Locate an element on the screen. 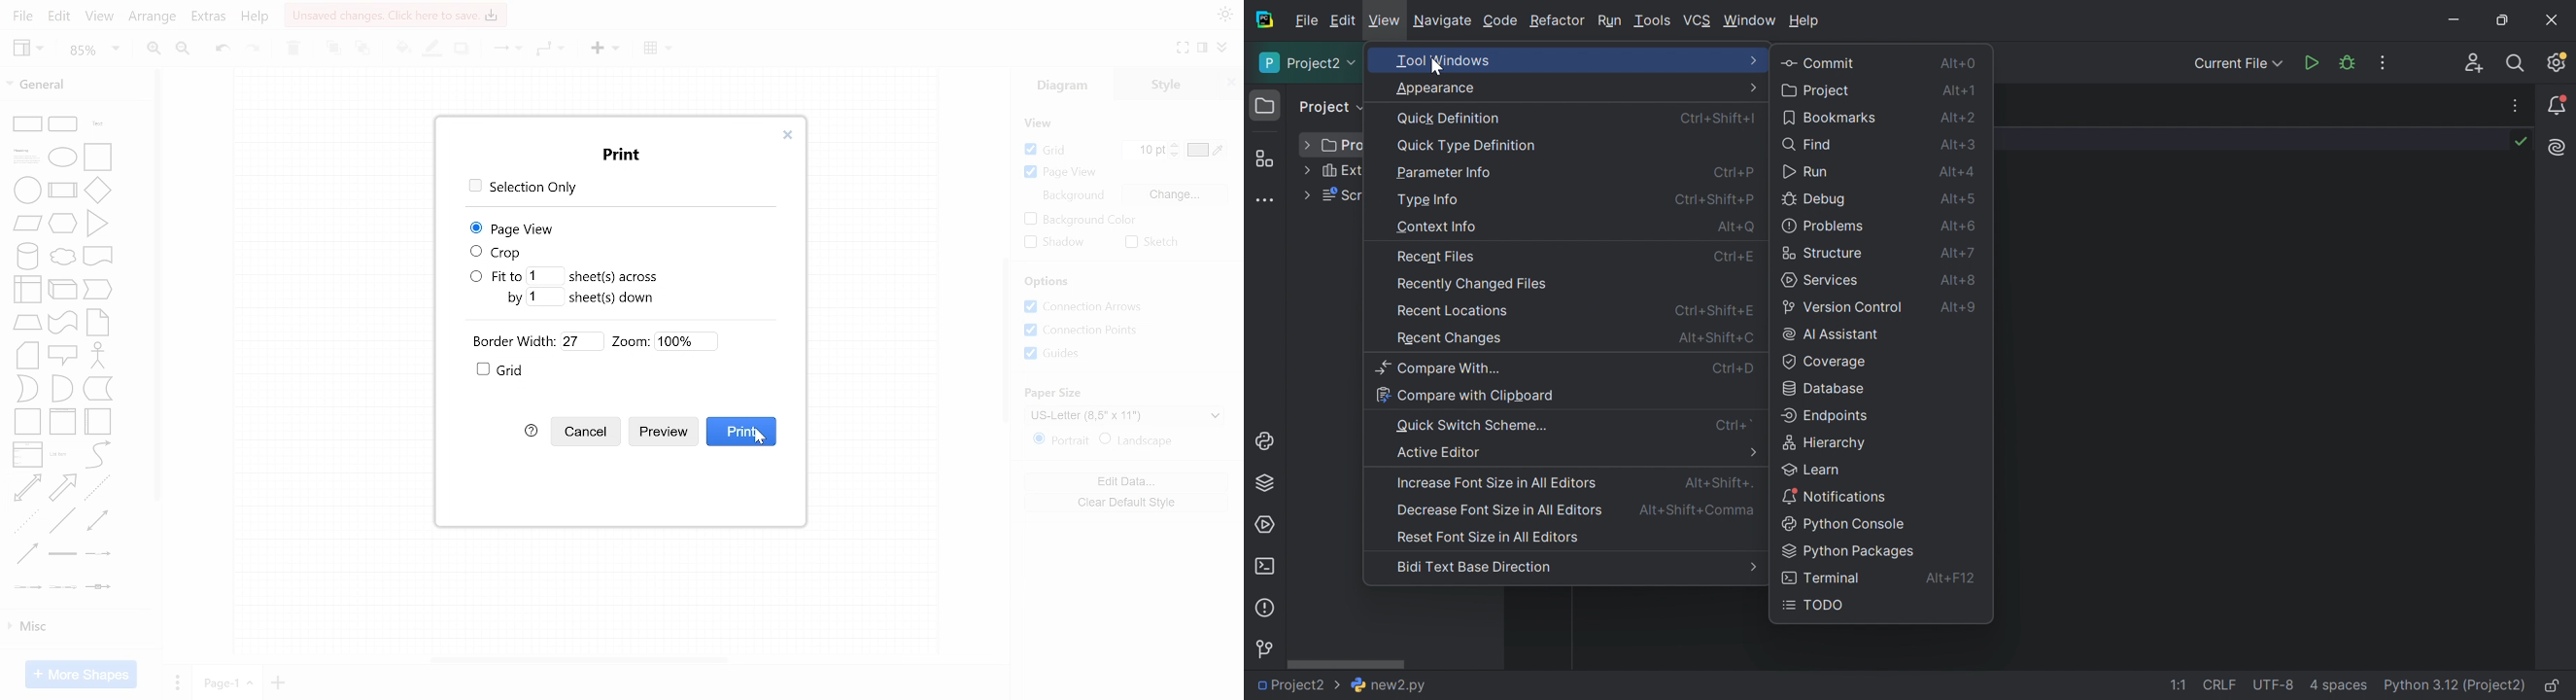  Increase grid pt is located at coordinates (1175, 144).